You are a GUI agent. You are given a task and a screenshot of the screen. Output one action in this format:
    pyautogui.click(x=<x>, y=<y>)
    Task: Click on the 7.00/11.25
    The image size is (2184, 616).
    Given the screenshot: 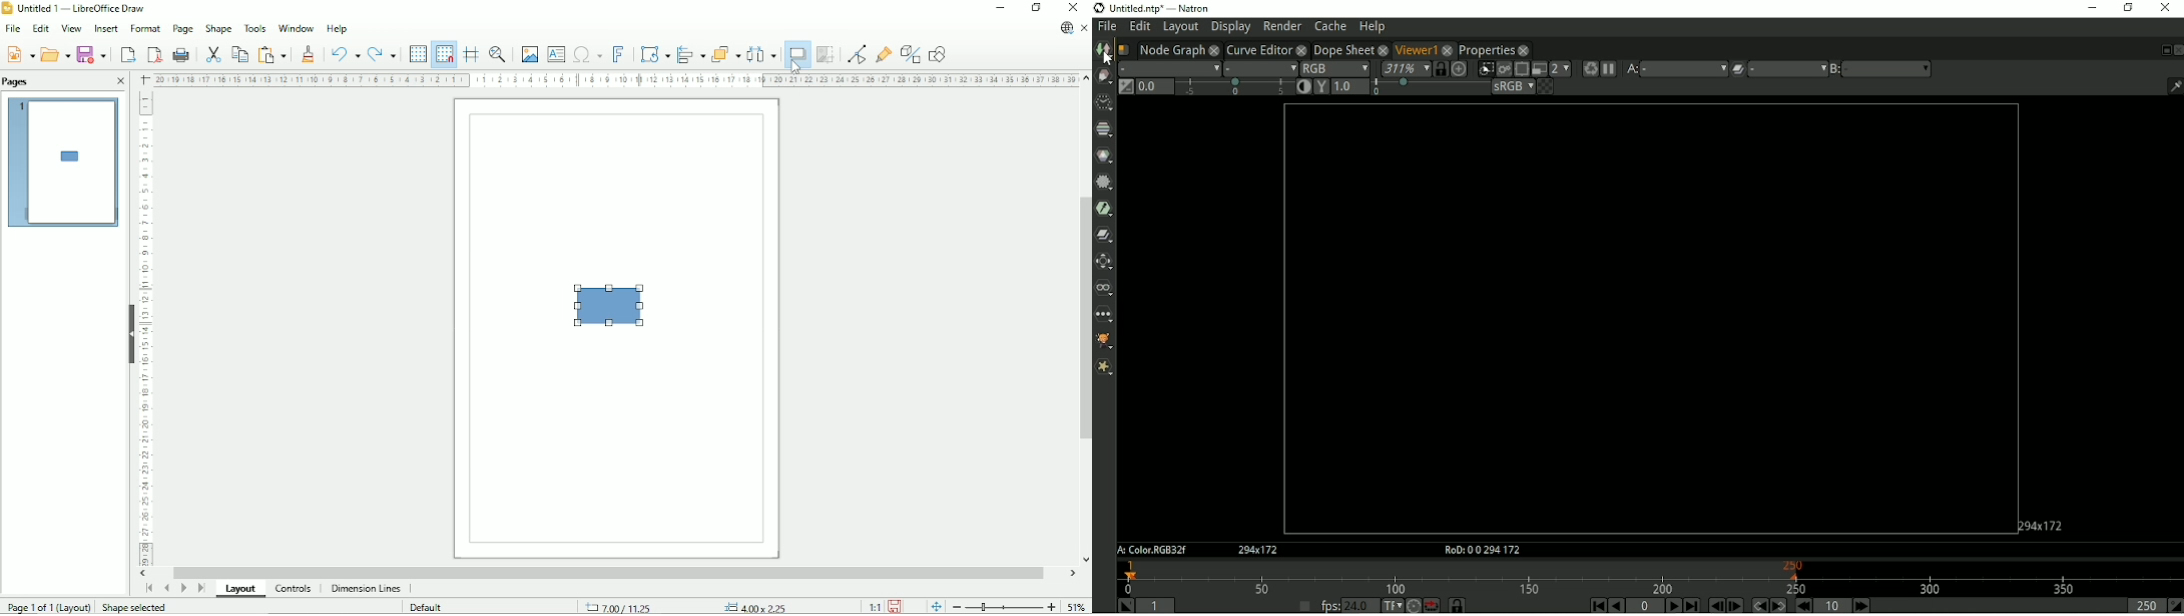 What is the action you would take?
    pyautogui.click(x=623, y=607)
    